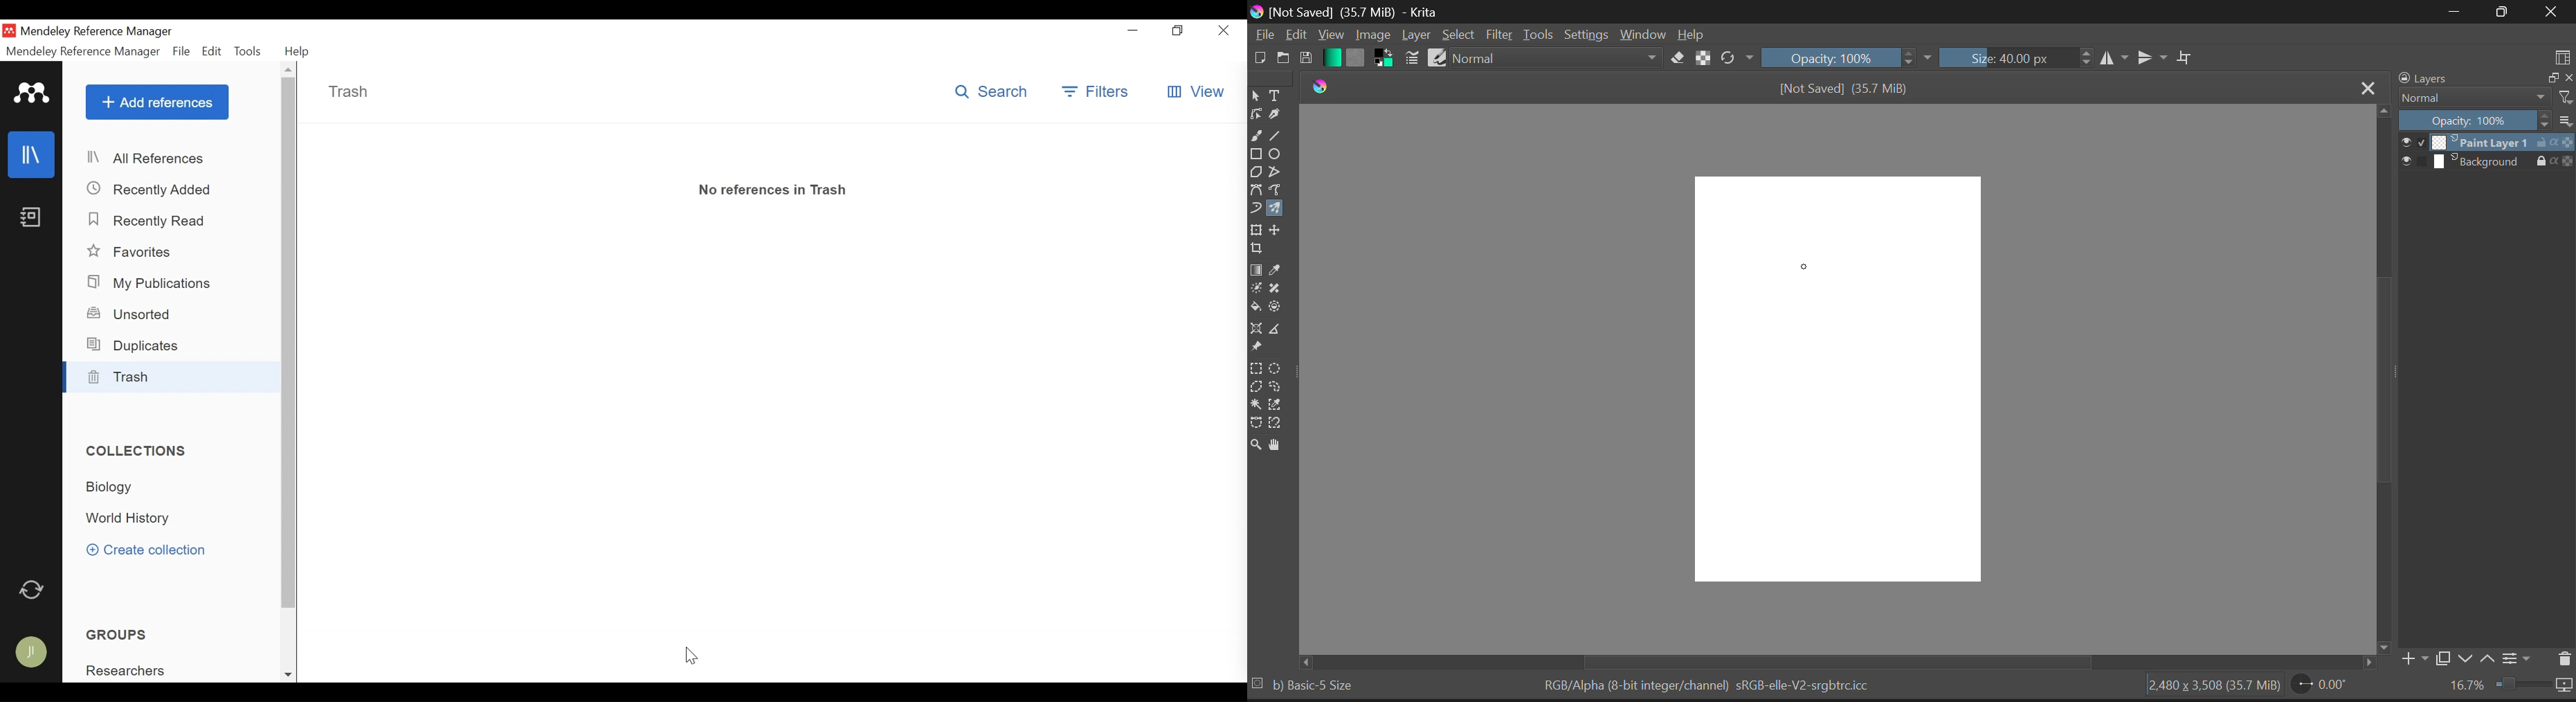 This screenshot has width=2576, height=728. What do you see at coordinates (1257, 269) in the screenshot?
I see `Gradient Fill` at bounding box center [1257, 269].